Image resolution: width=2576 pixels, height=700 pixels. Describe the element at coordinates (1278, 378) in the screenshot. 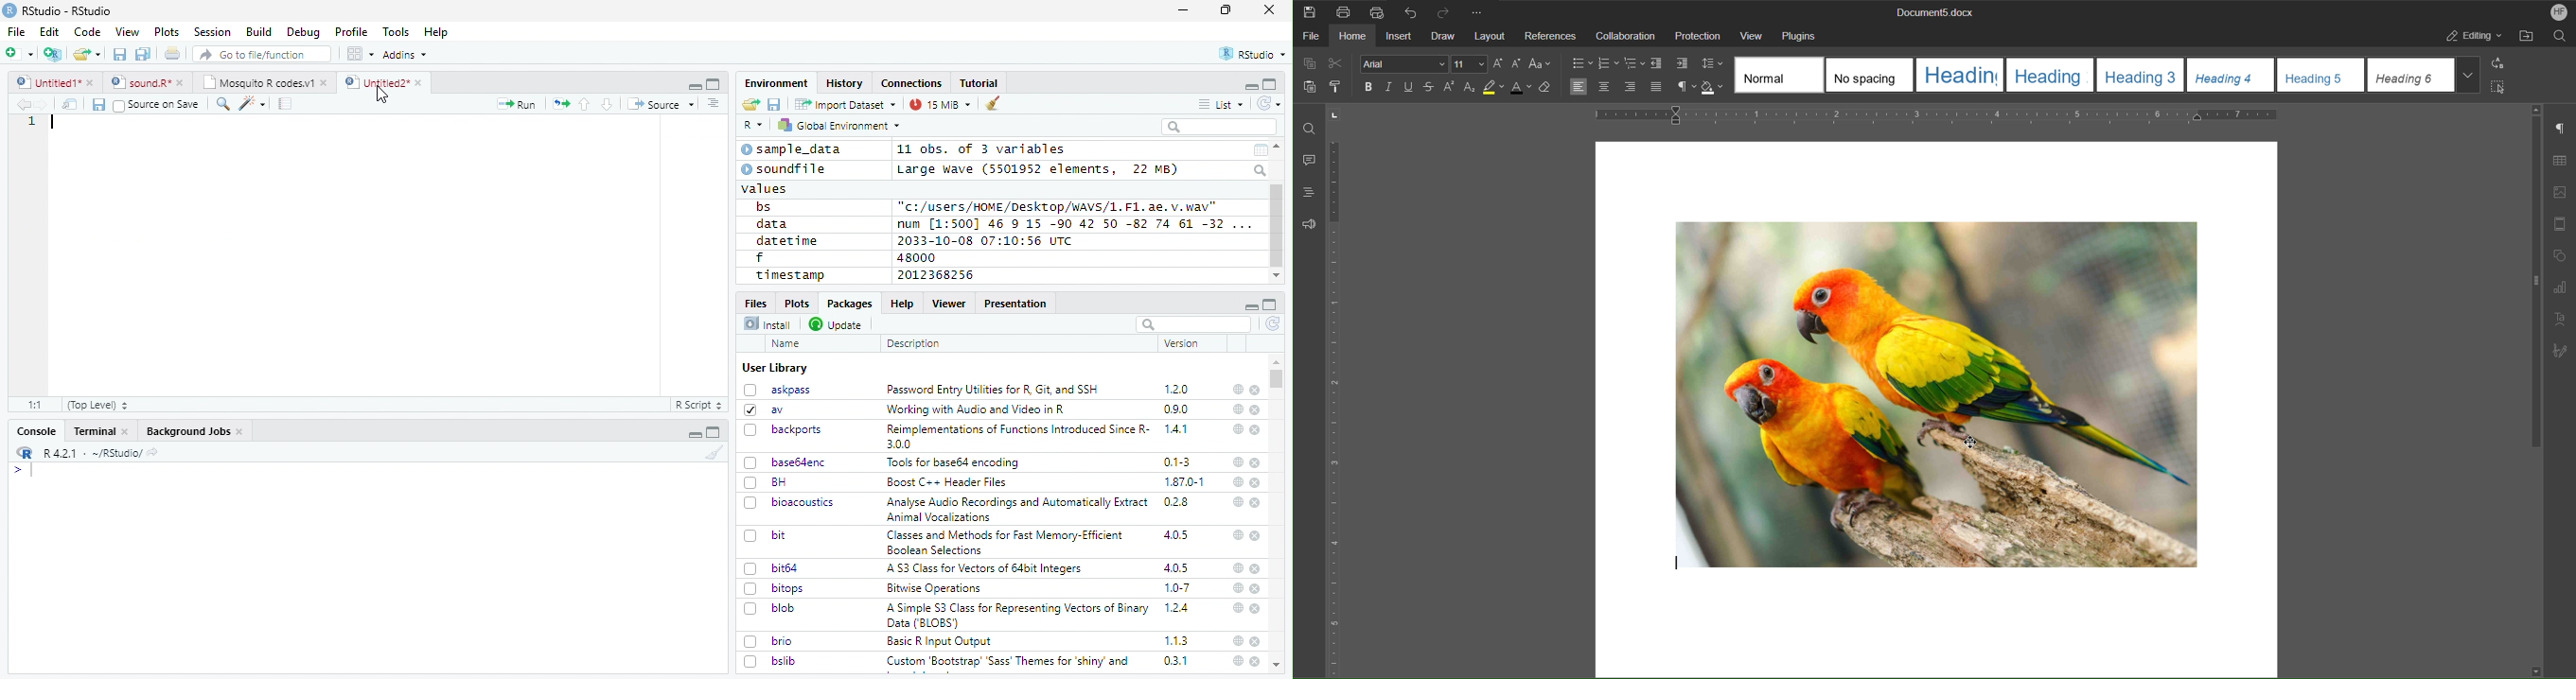

I see `scroll bar` at that location.